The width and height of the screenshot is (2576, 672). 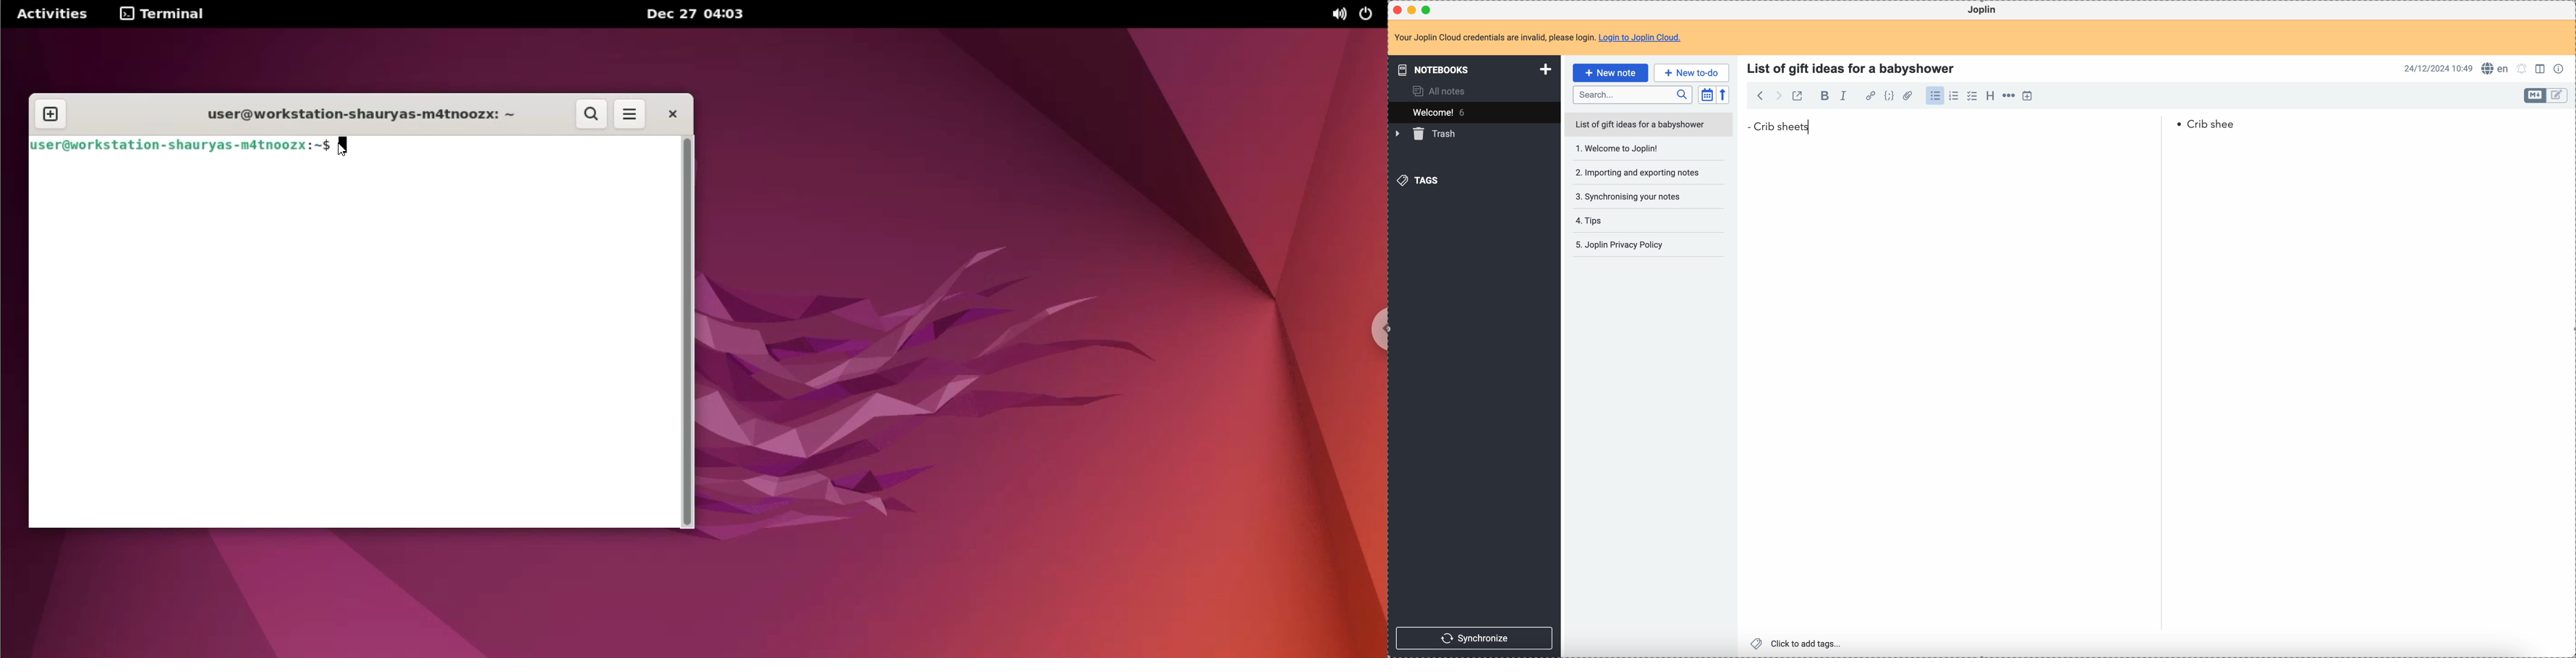 I want to click on note properties, so click(x=2561, y=68).